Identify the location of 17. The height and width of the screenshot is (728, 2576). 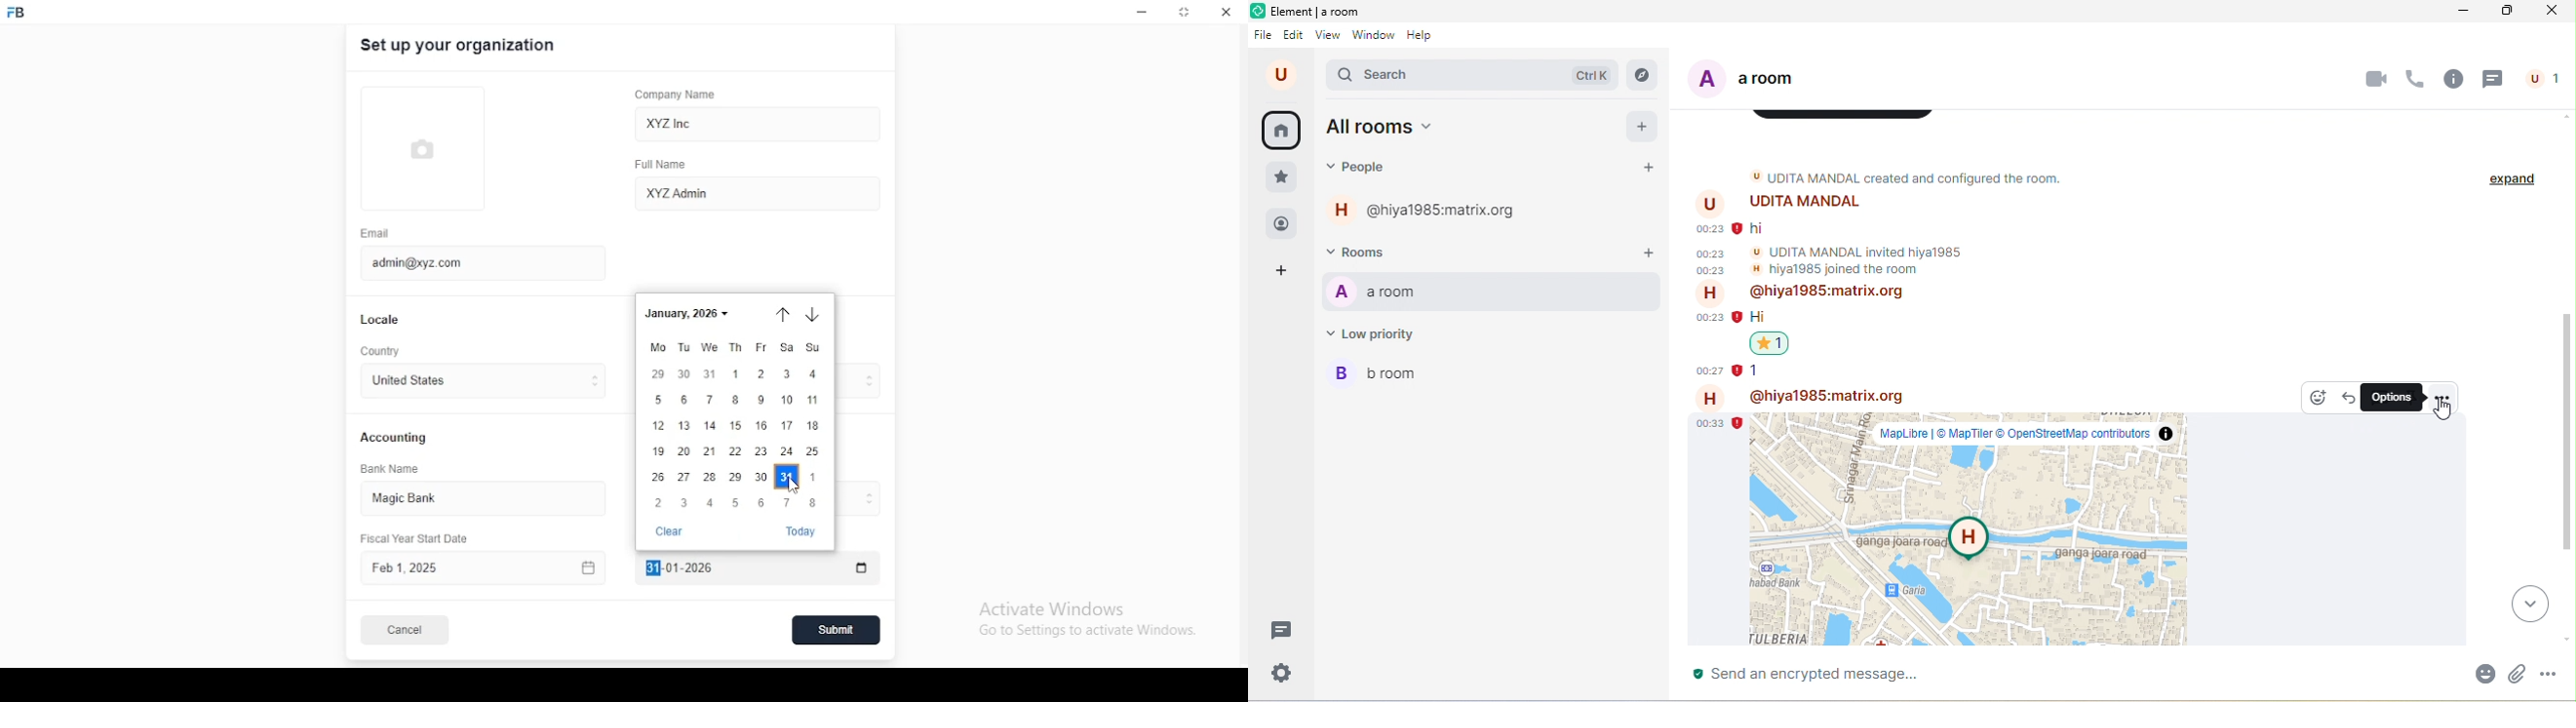
(786, 427).